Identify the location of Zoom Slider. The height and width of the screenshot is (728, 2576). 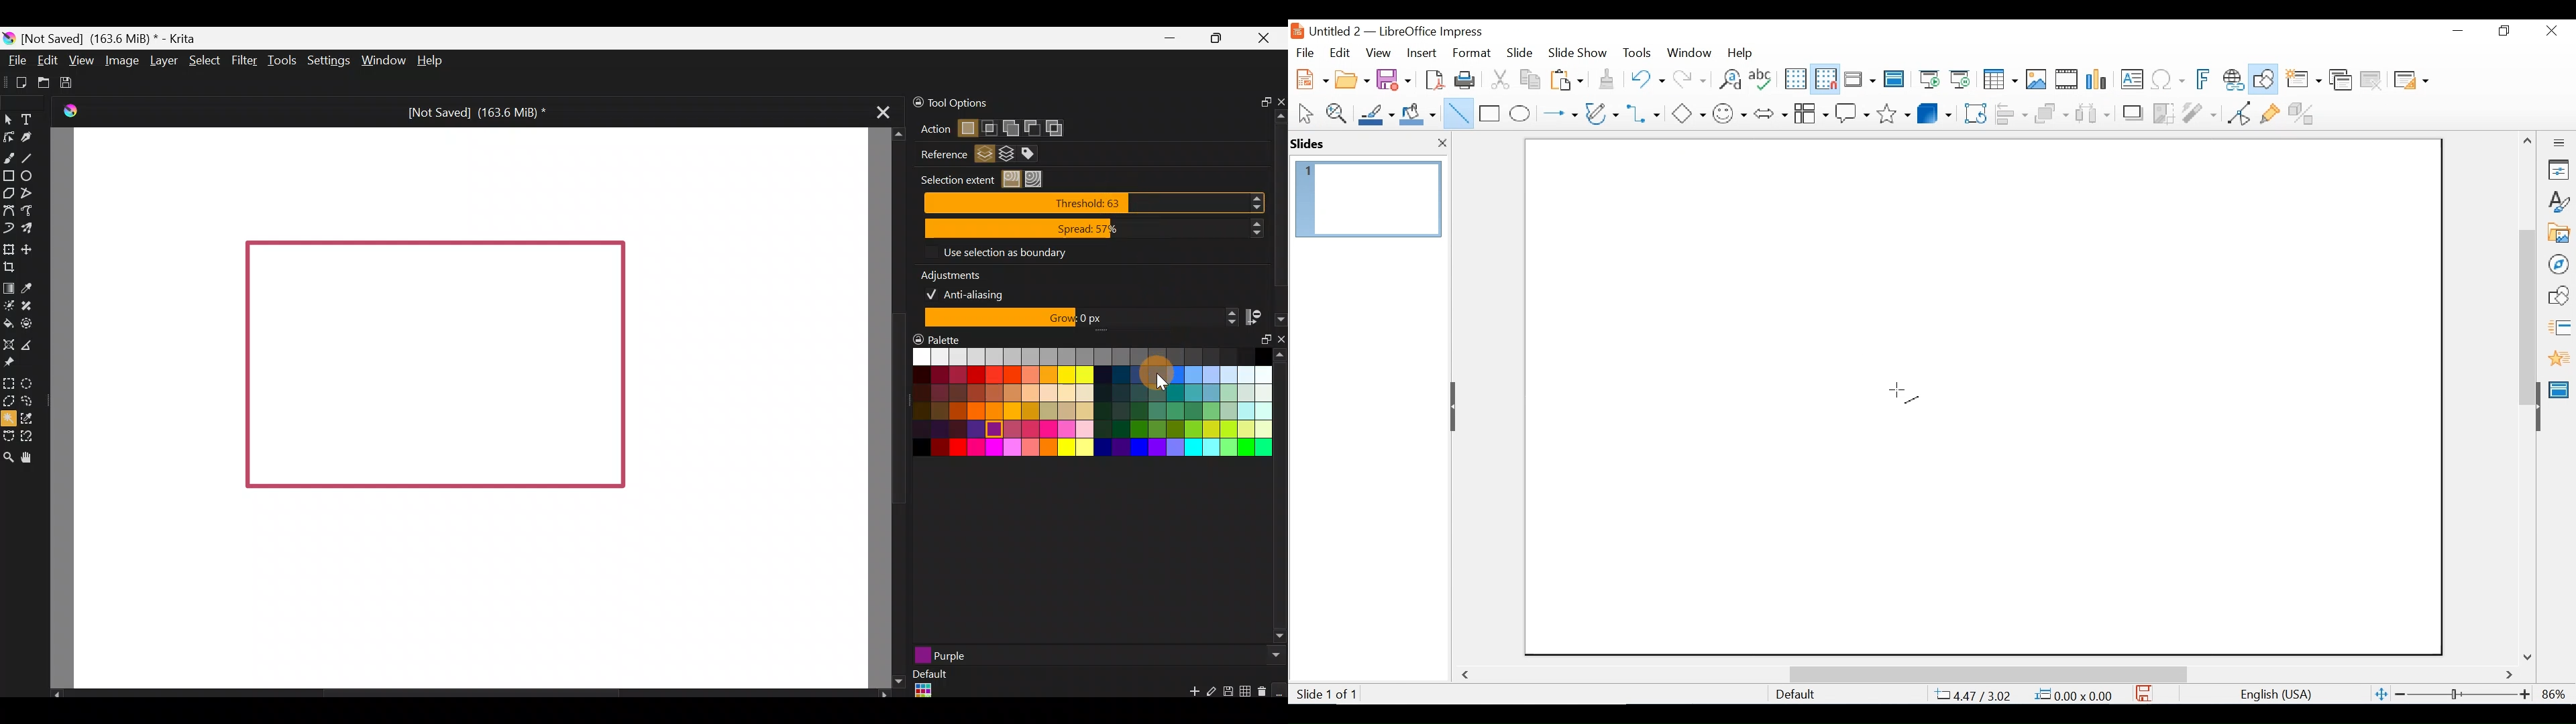
(2461, 693).